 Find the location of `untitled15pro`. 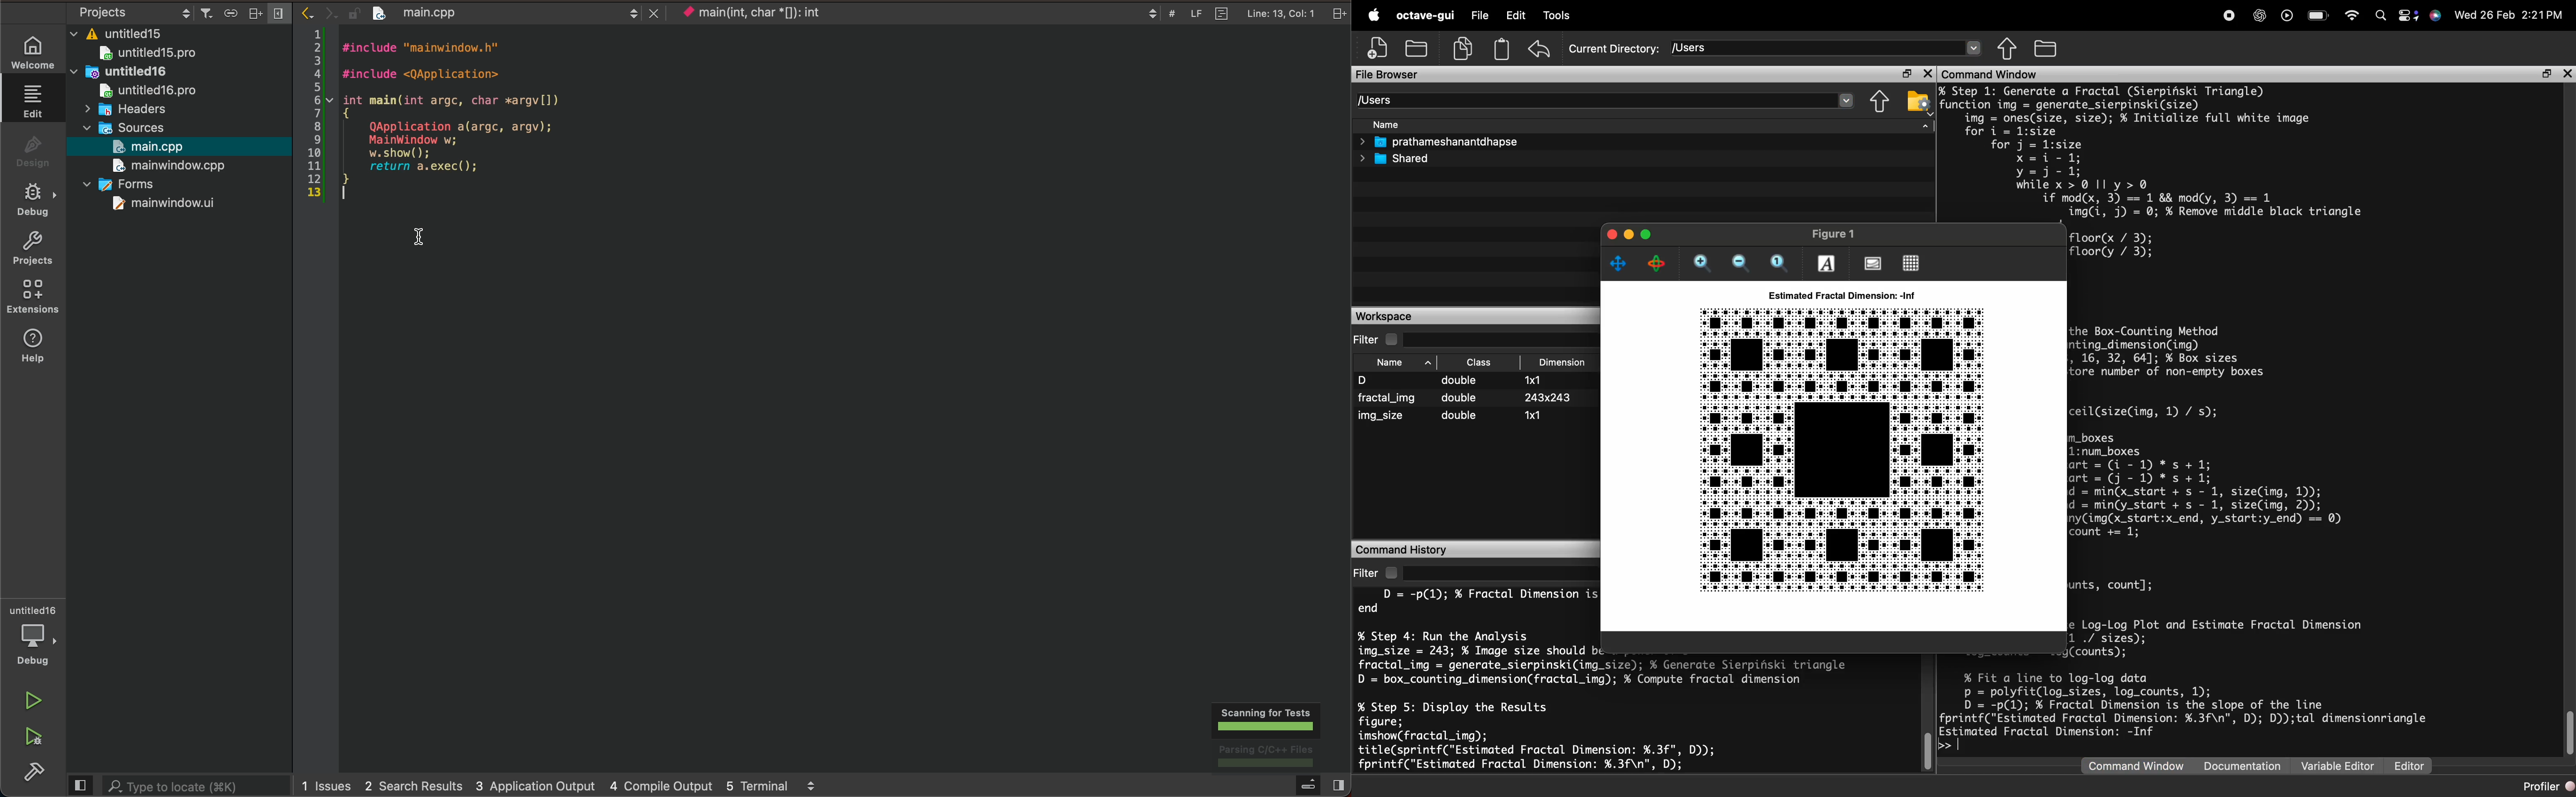

untitled15pro is located at coordinates (155, 54).